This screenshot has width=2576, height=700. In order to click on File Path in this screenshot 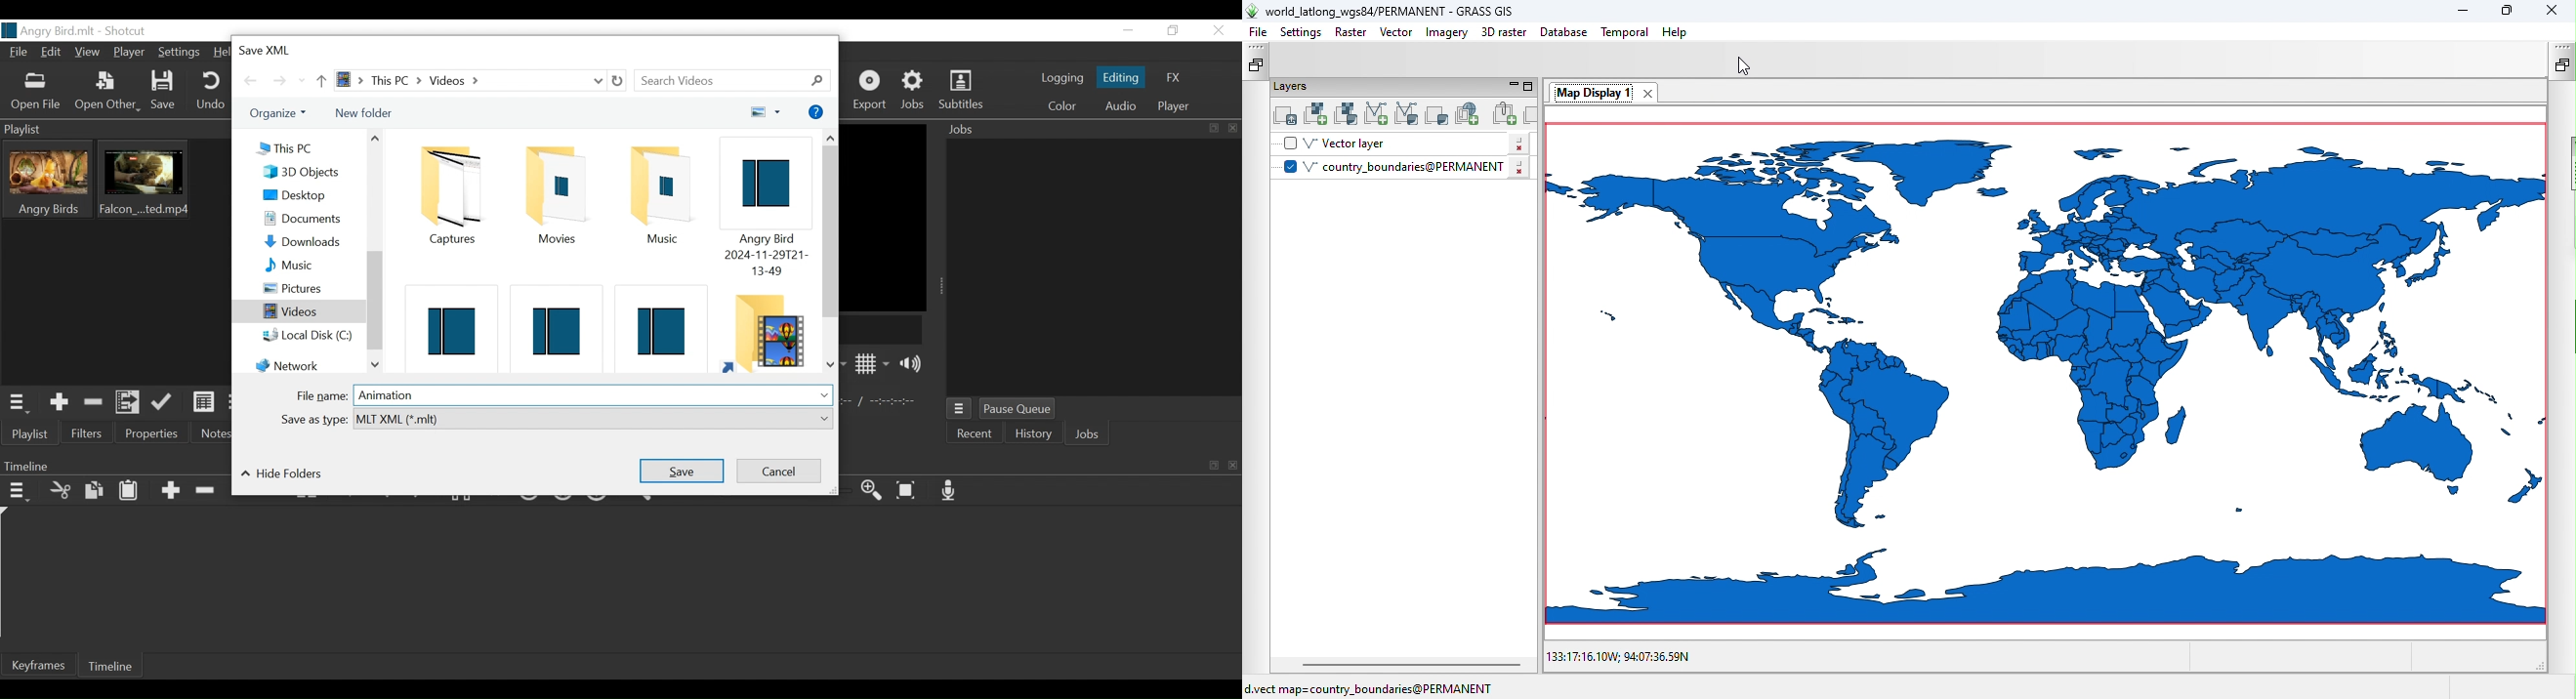, I will do `click(468, 81)`.